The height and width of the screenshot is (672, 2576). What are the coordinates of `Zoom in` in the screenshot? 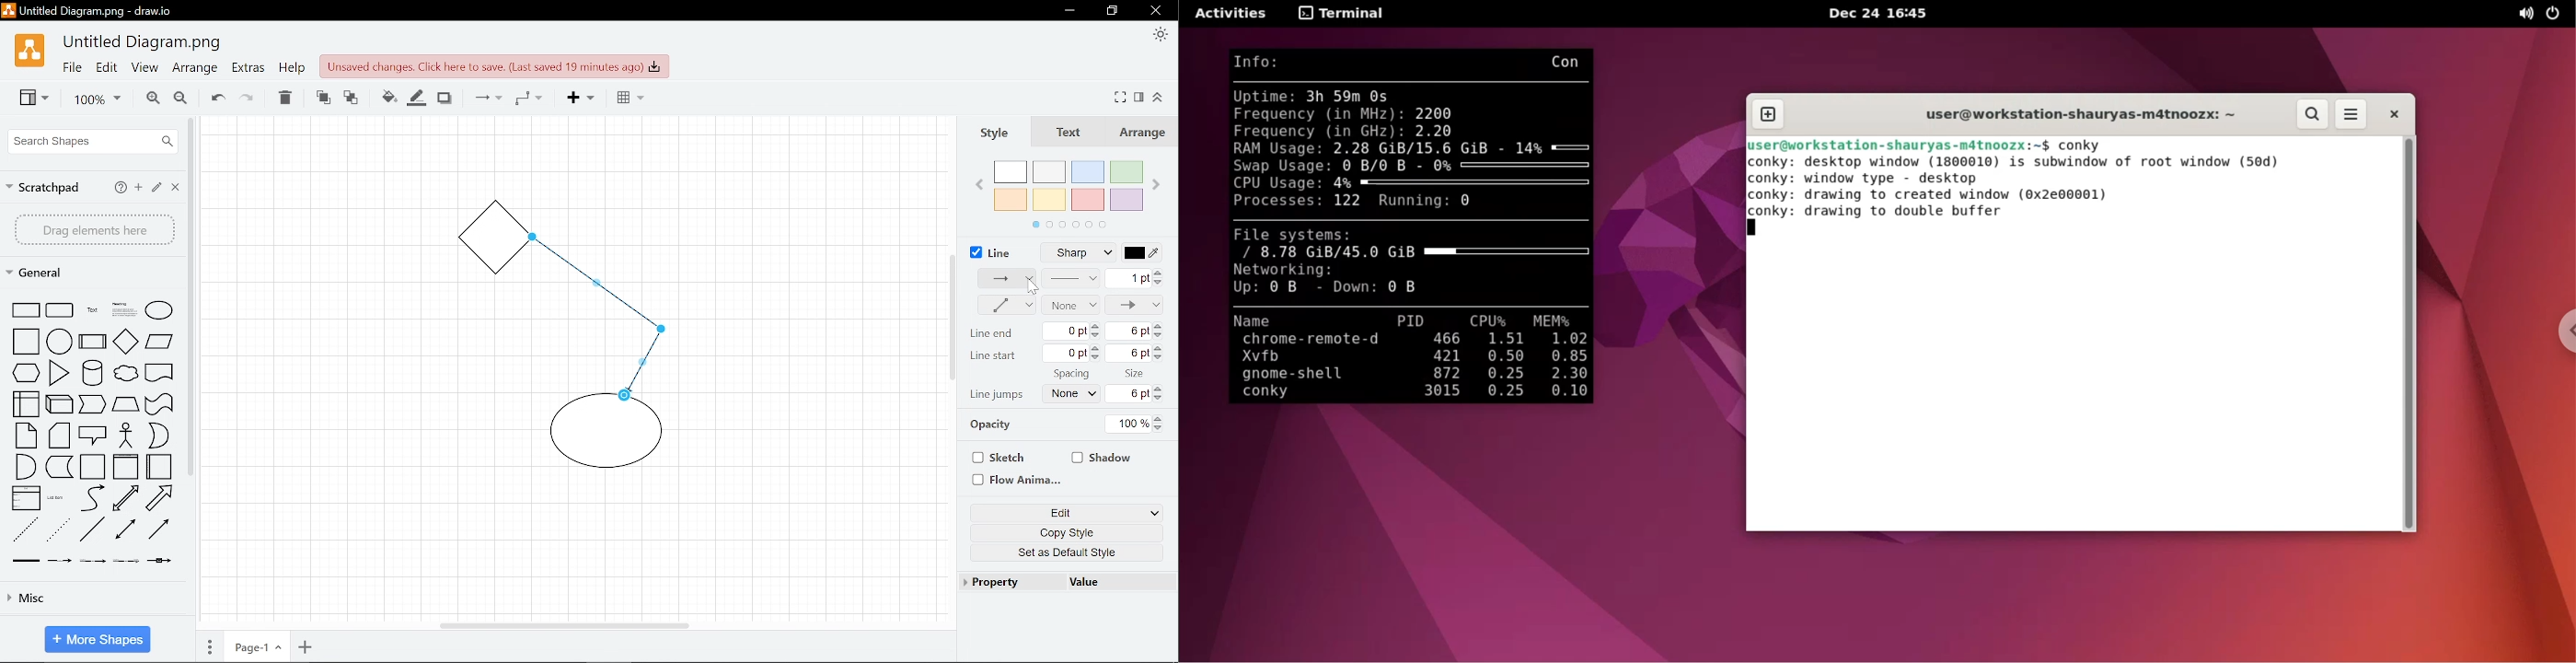 It's located at (149, 99).